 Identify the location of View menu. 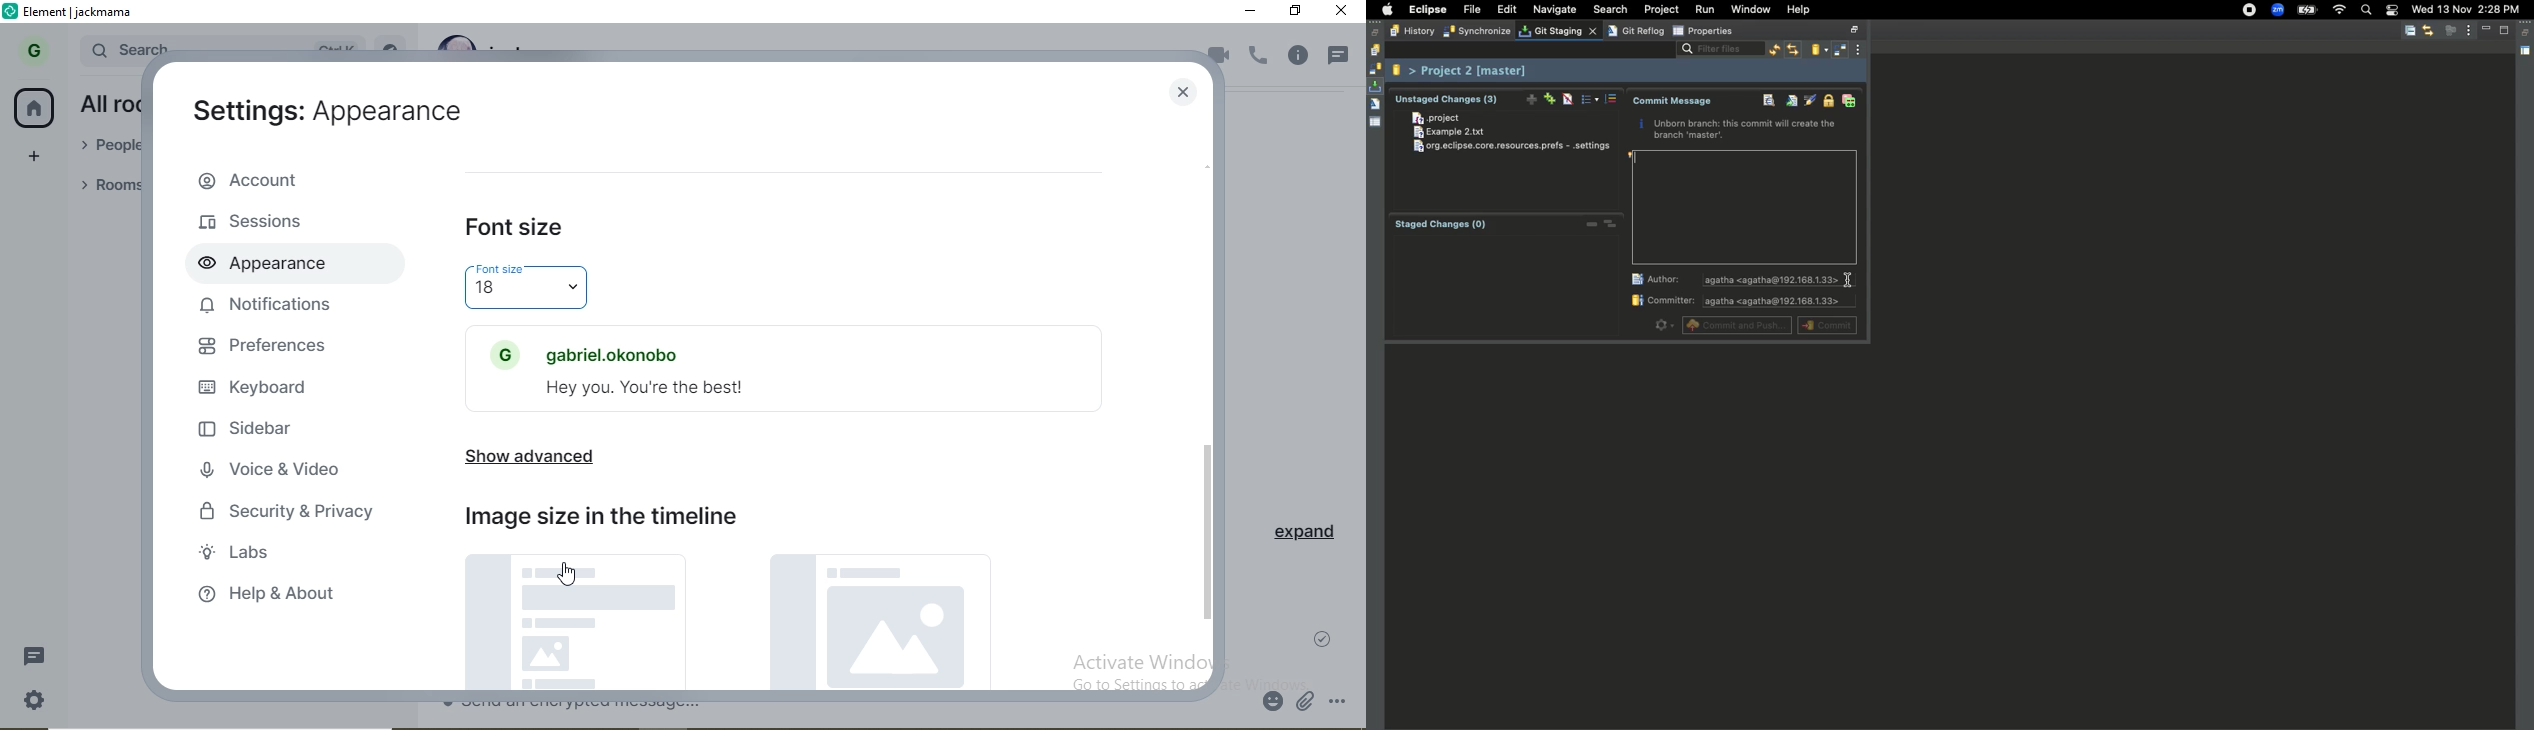
(2469, 29).